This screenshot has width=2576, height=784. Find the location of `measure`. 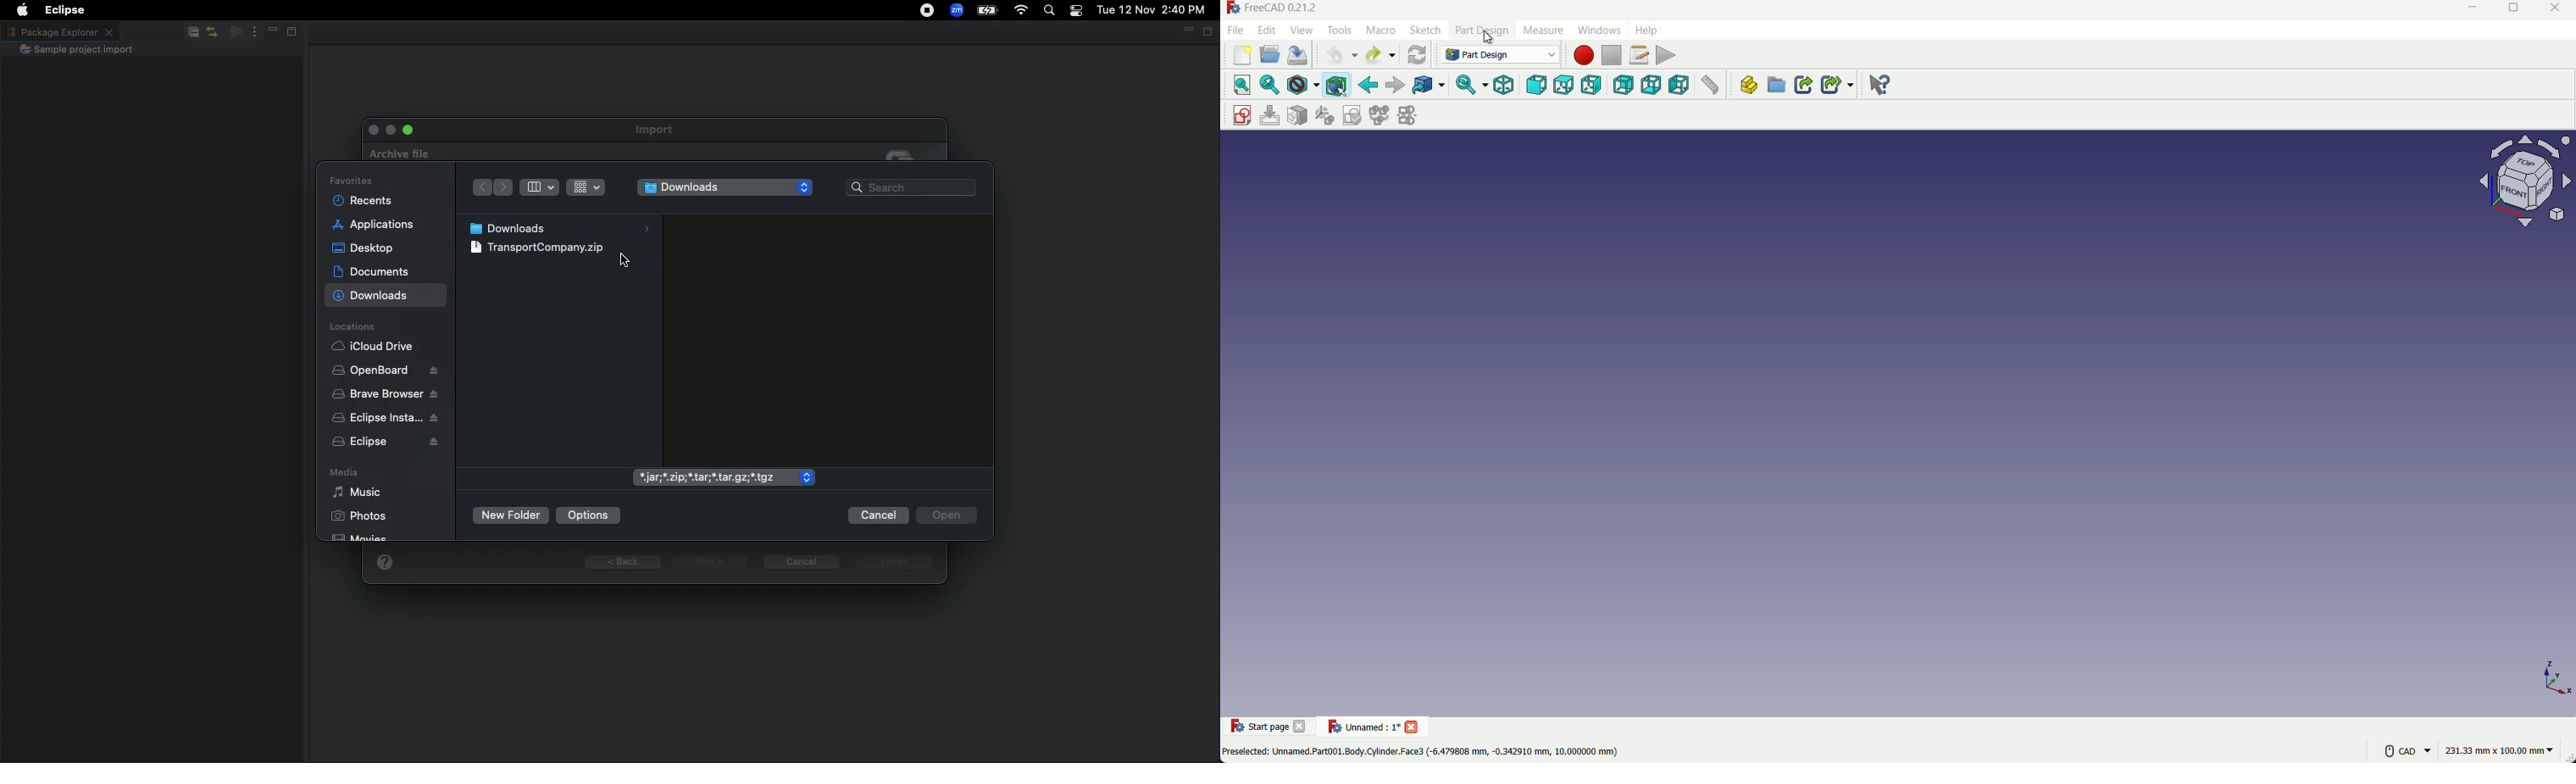

measure is located at coordinates (1710, 85).